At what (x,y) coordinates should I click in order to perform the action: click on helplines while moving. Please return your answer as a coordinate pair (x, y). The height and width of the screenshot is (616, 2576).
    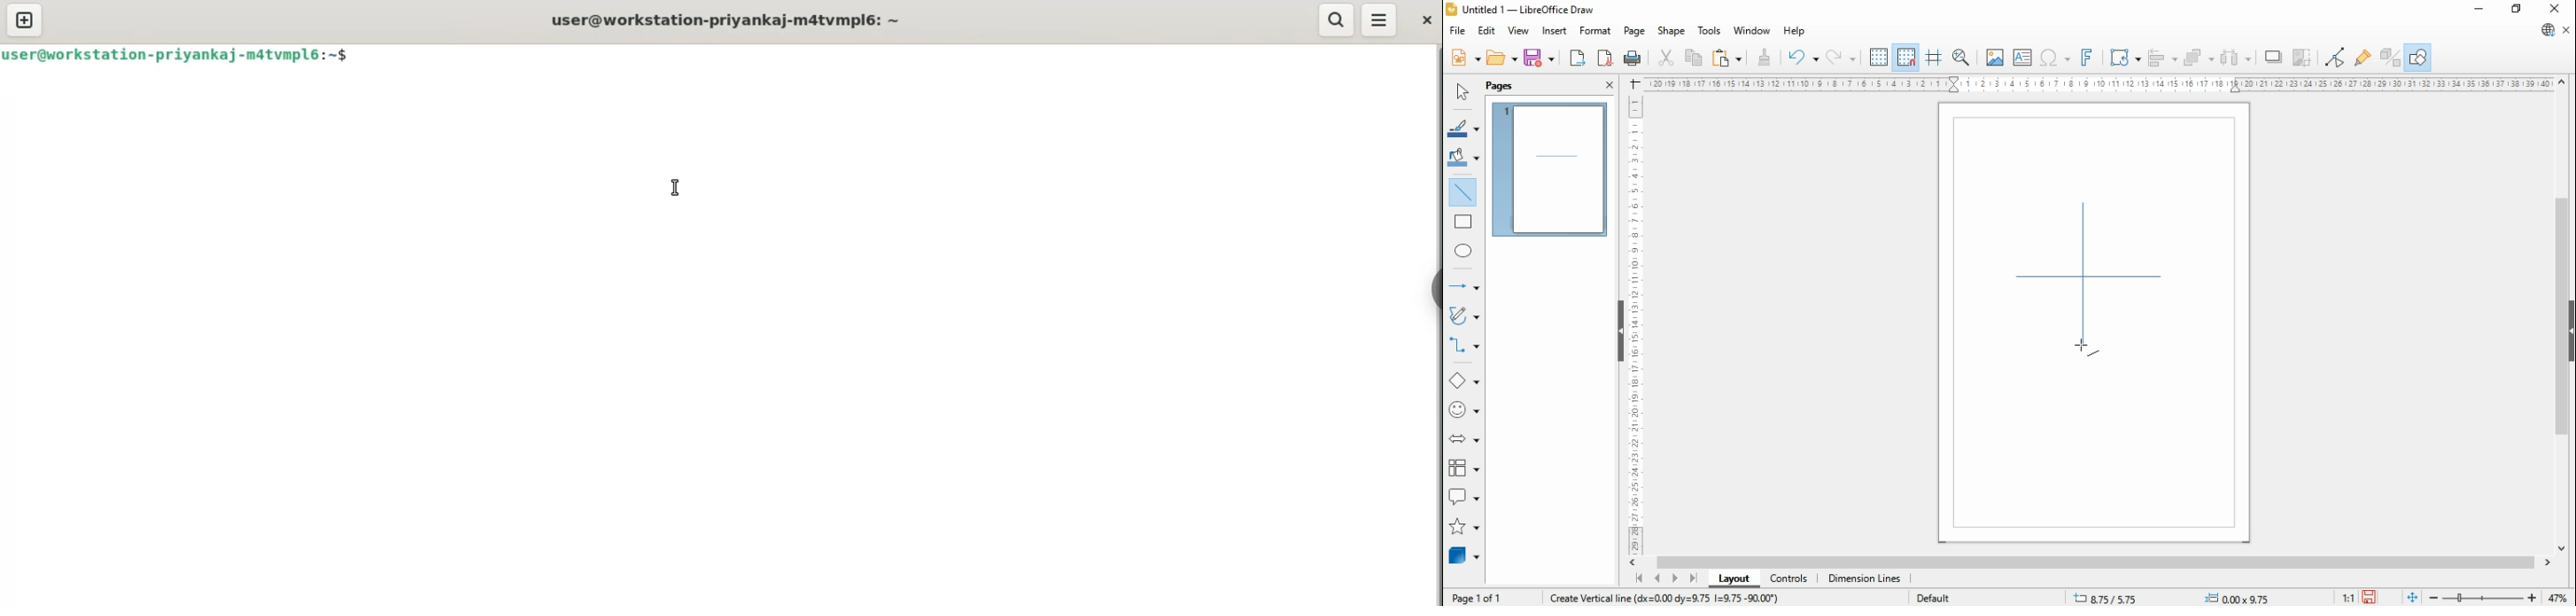
    Looking at the image, I should click on (1933, 56).